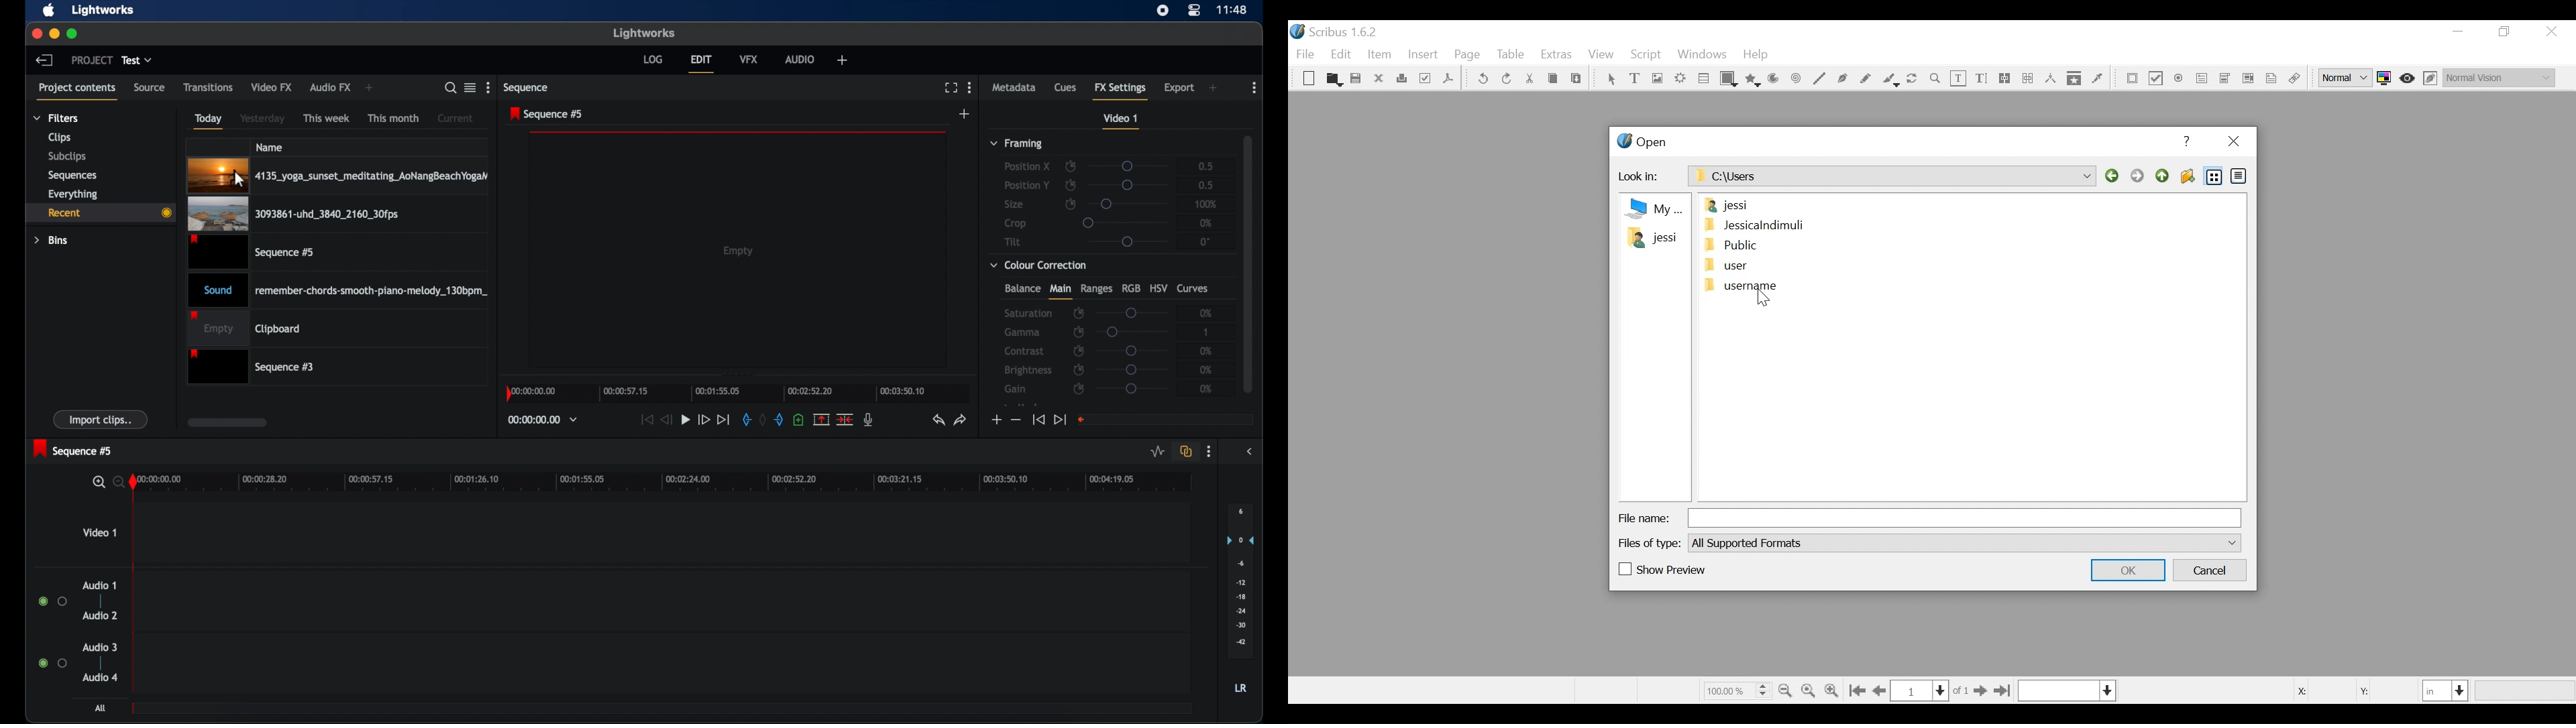 This screenshot has width=2576, height=728. What do you see at coordinates (1342, 55) in the screenshot?
I see `Edit` at bounding box center [1342, 55].